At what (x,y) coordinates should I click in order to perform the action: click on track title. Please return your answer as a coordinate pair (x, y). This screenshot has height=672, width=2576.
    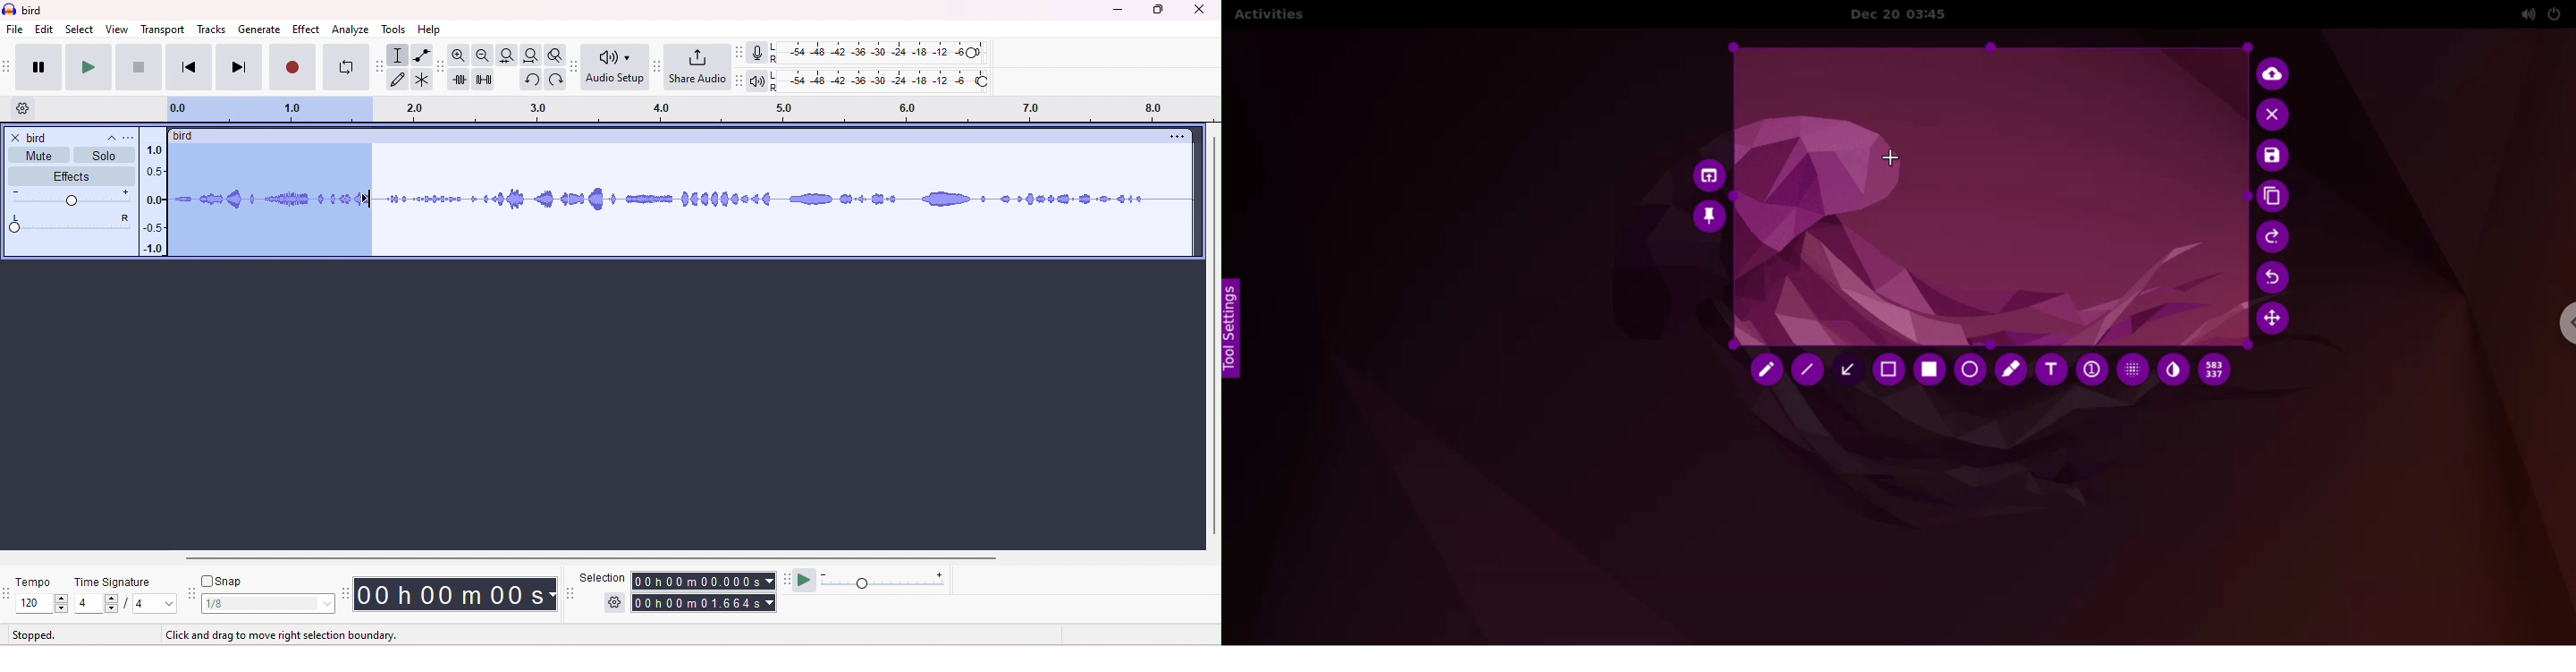
    Looking at the image, I should click on (131, 137).